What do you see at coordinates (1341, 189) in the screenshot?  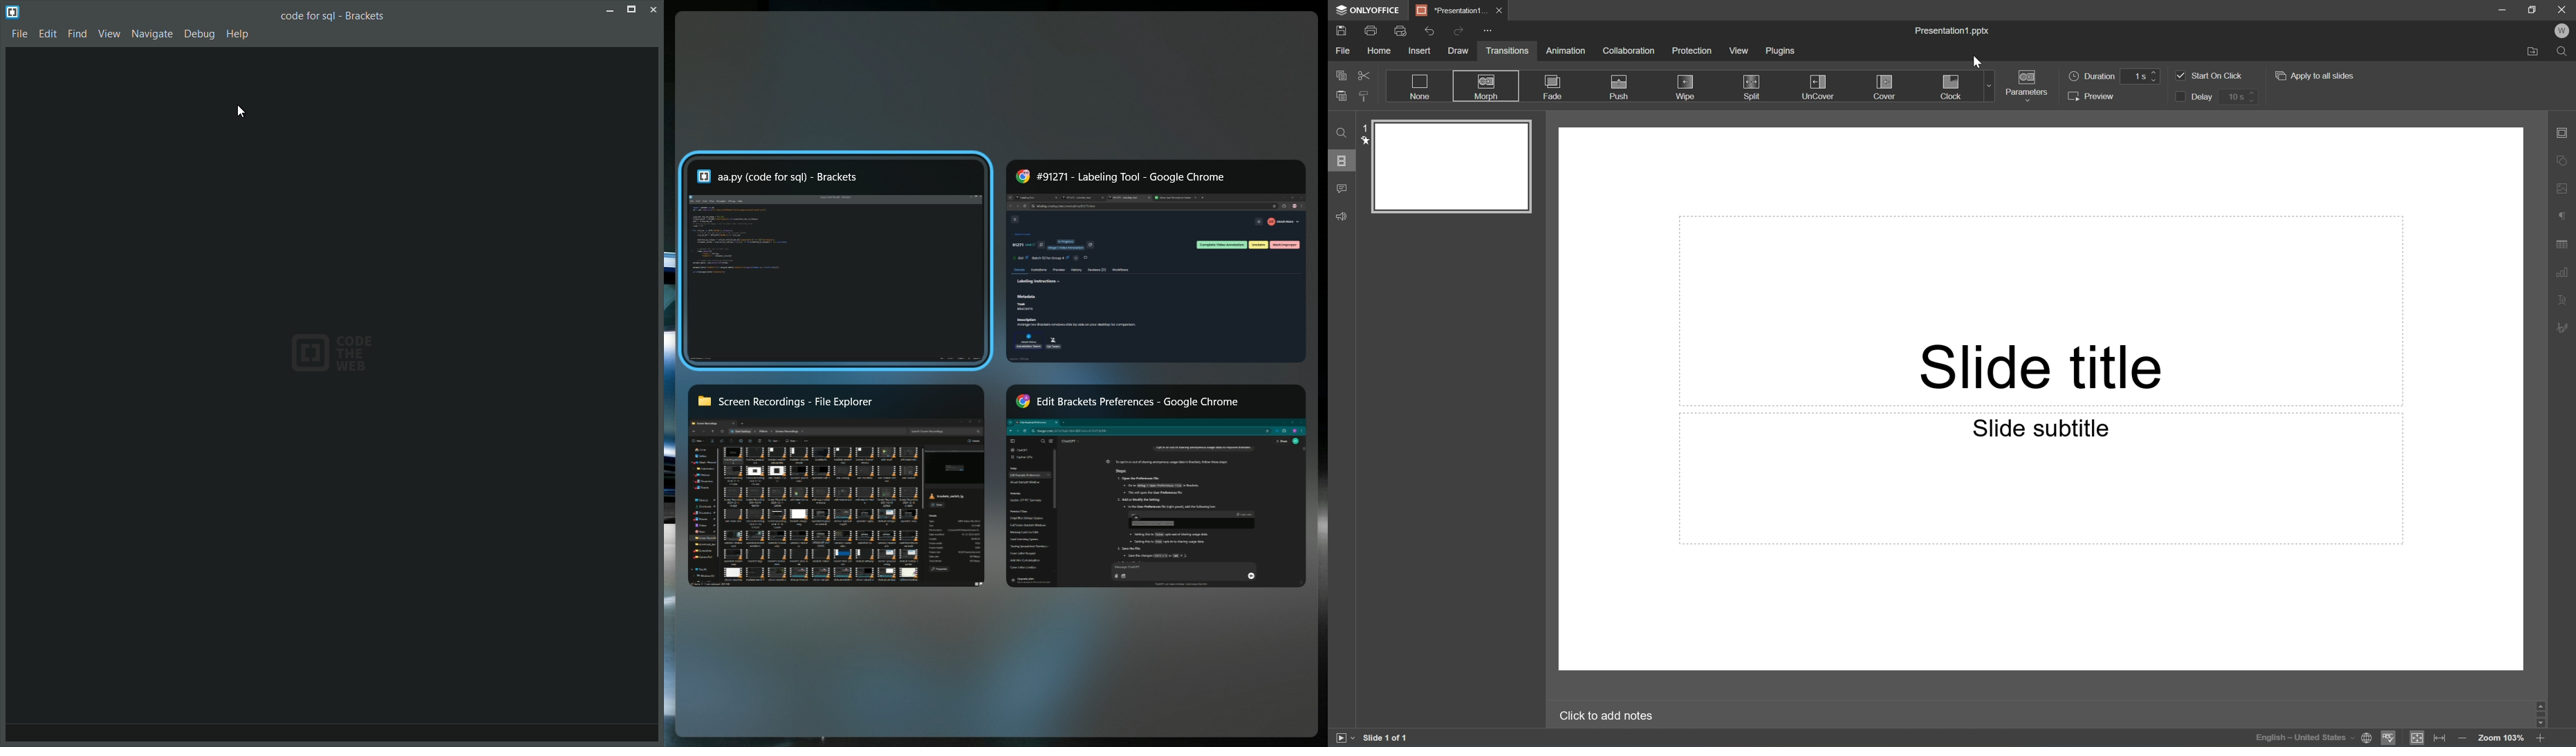 I see `Comments` at bounding box center [1341, 189].